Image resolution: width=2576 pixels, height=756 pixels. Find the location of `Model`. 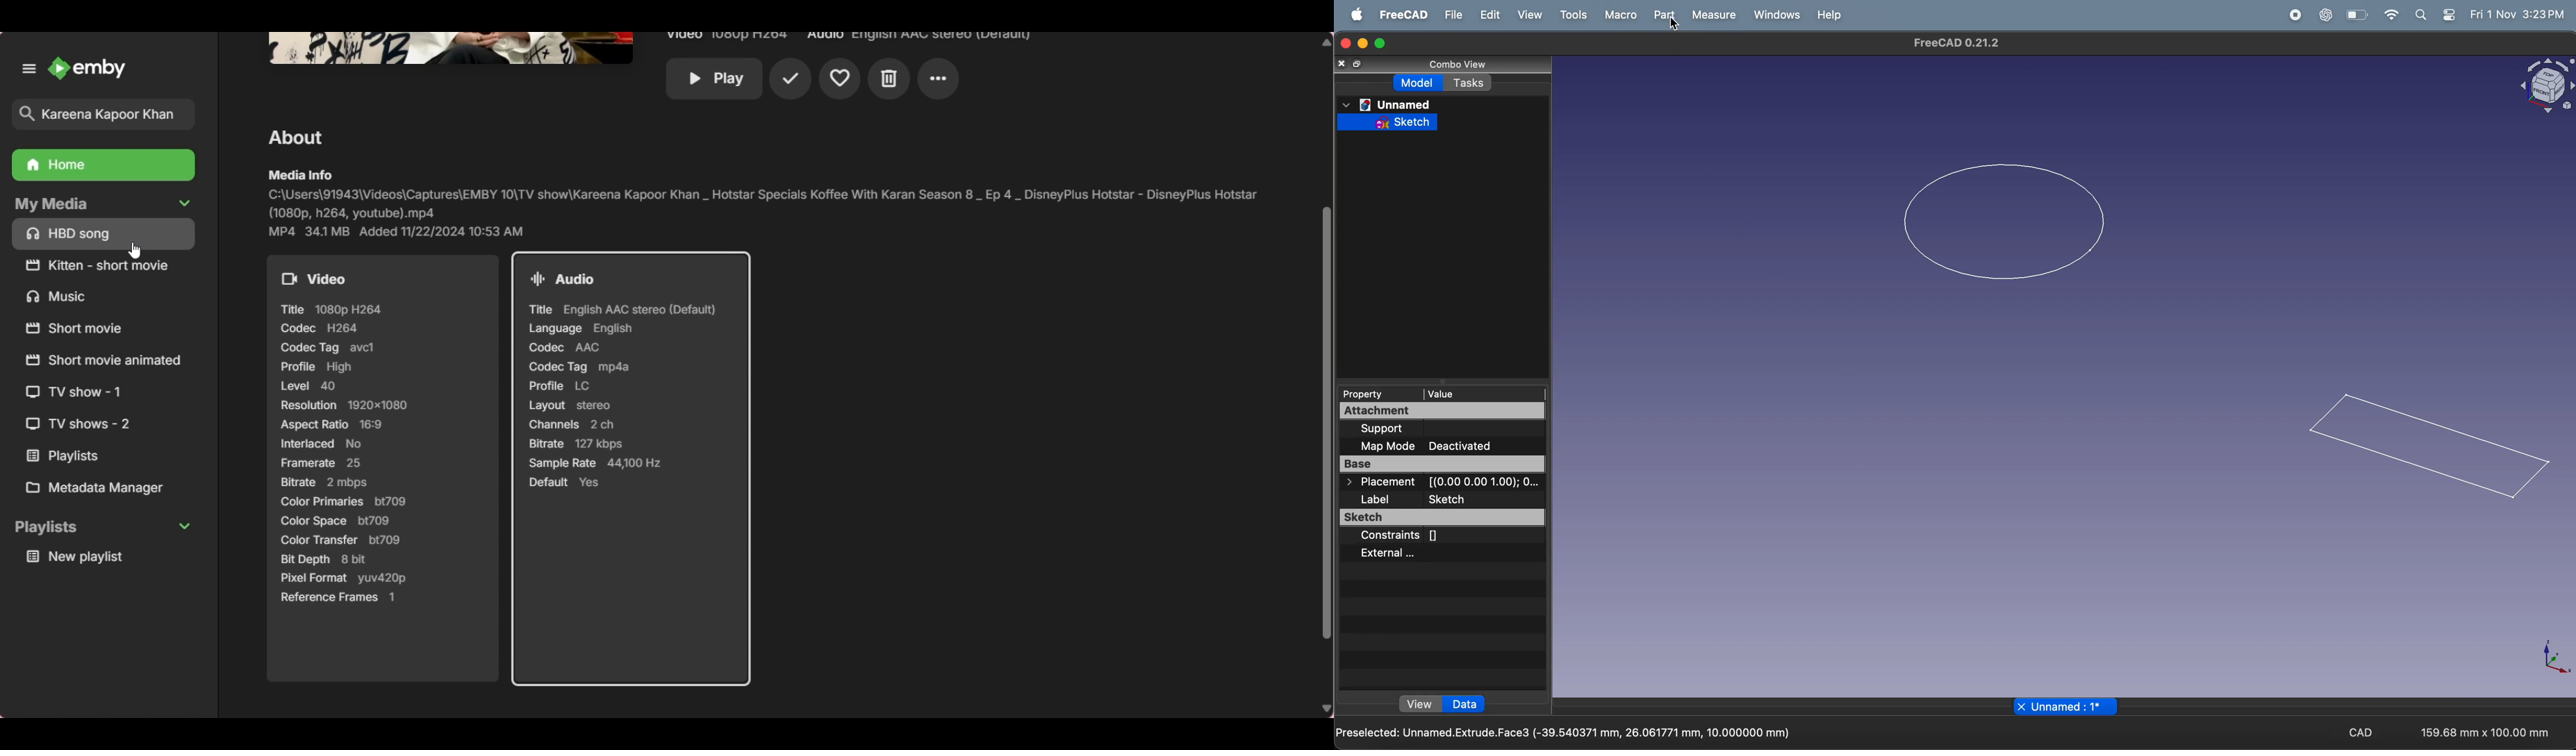

Model is located at coordinates (1419, 83).